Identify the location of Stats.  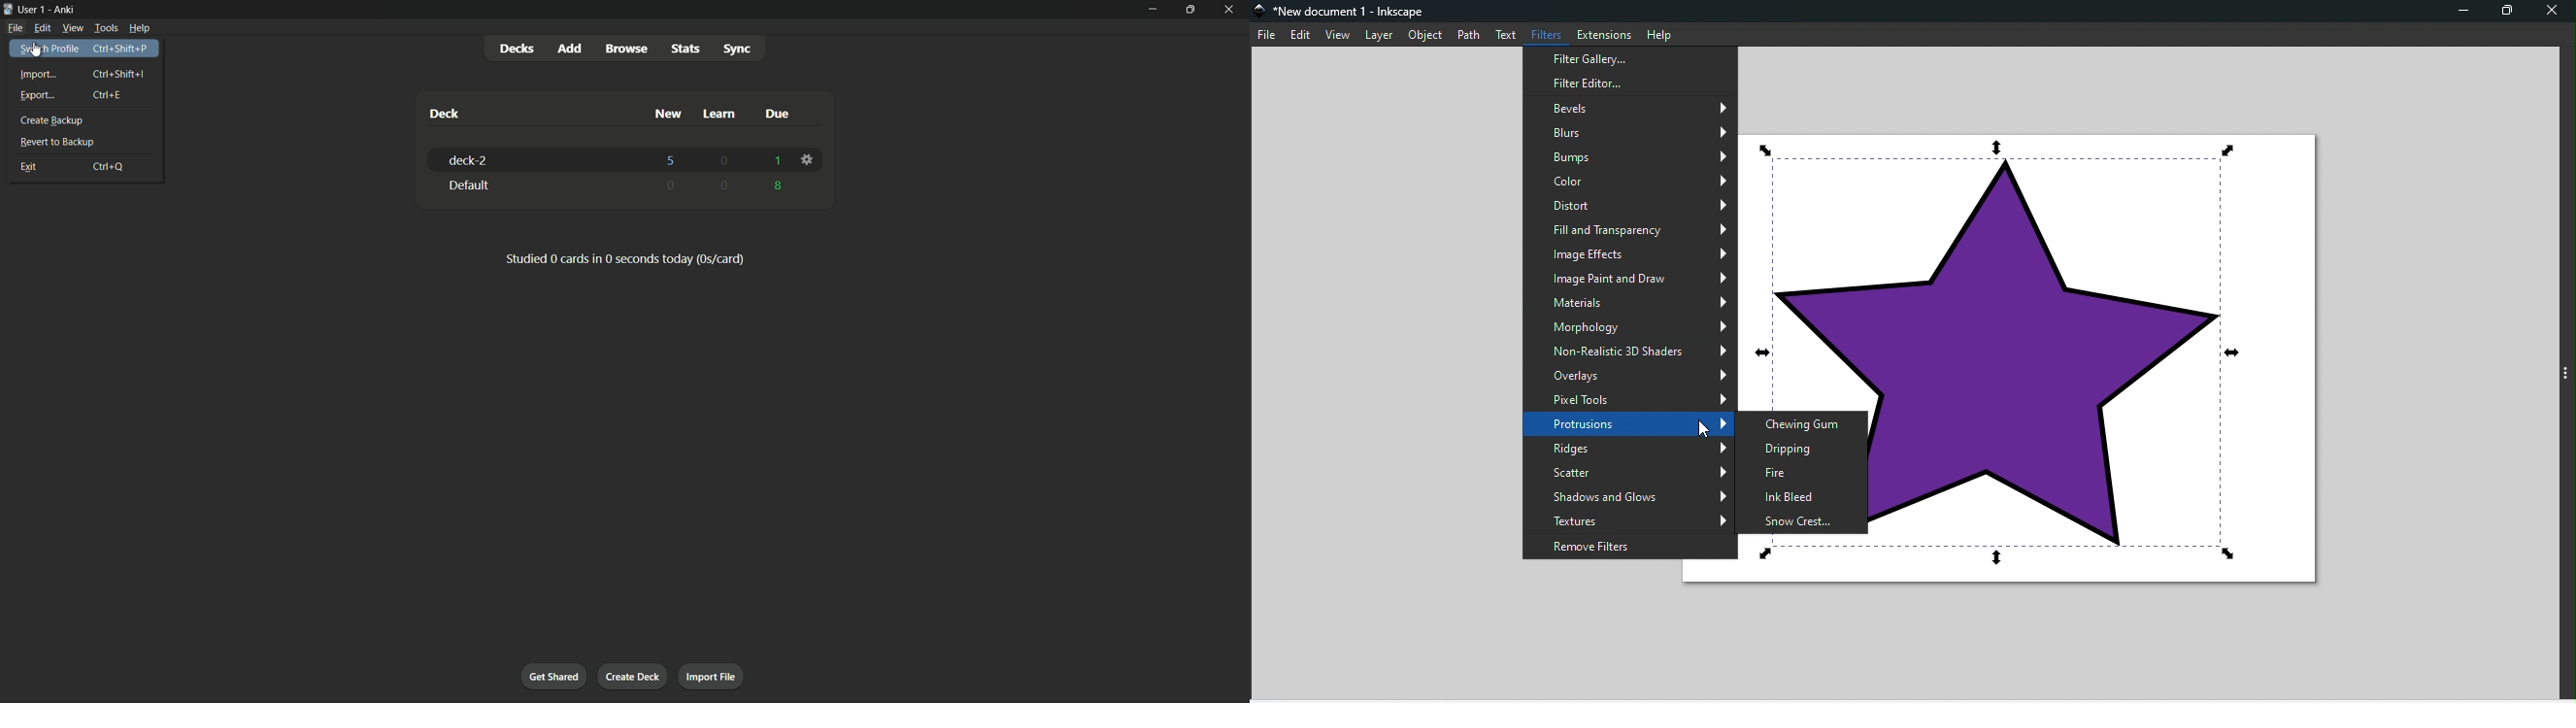
(685, 48).